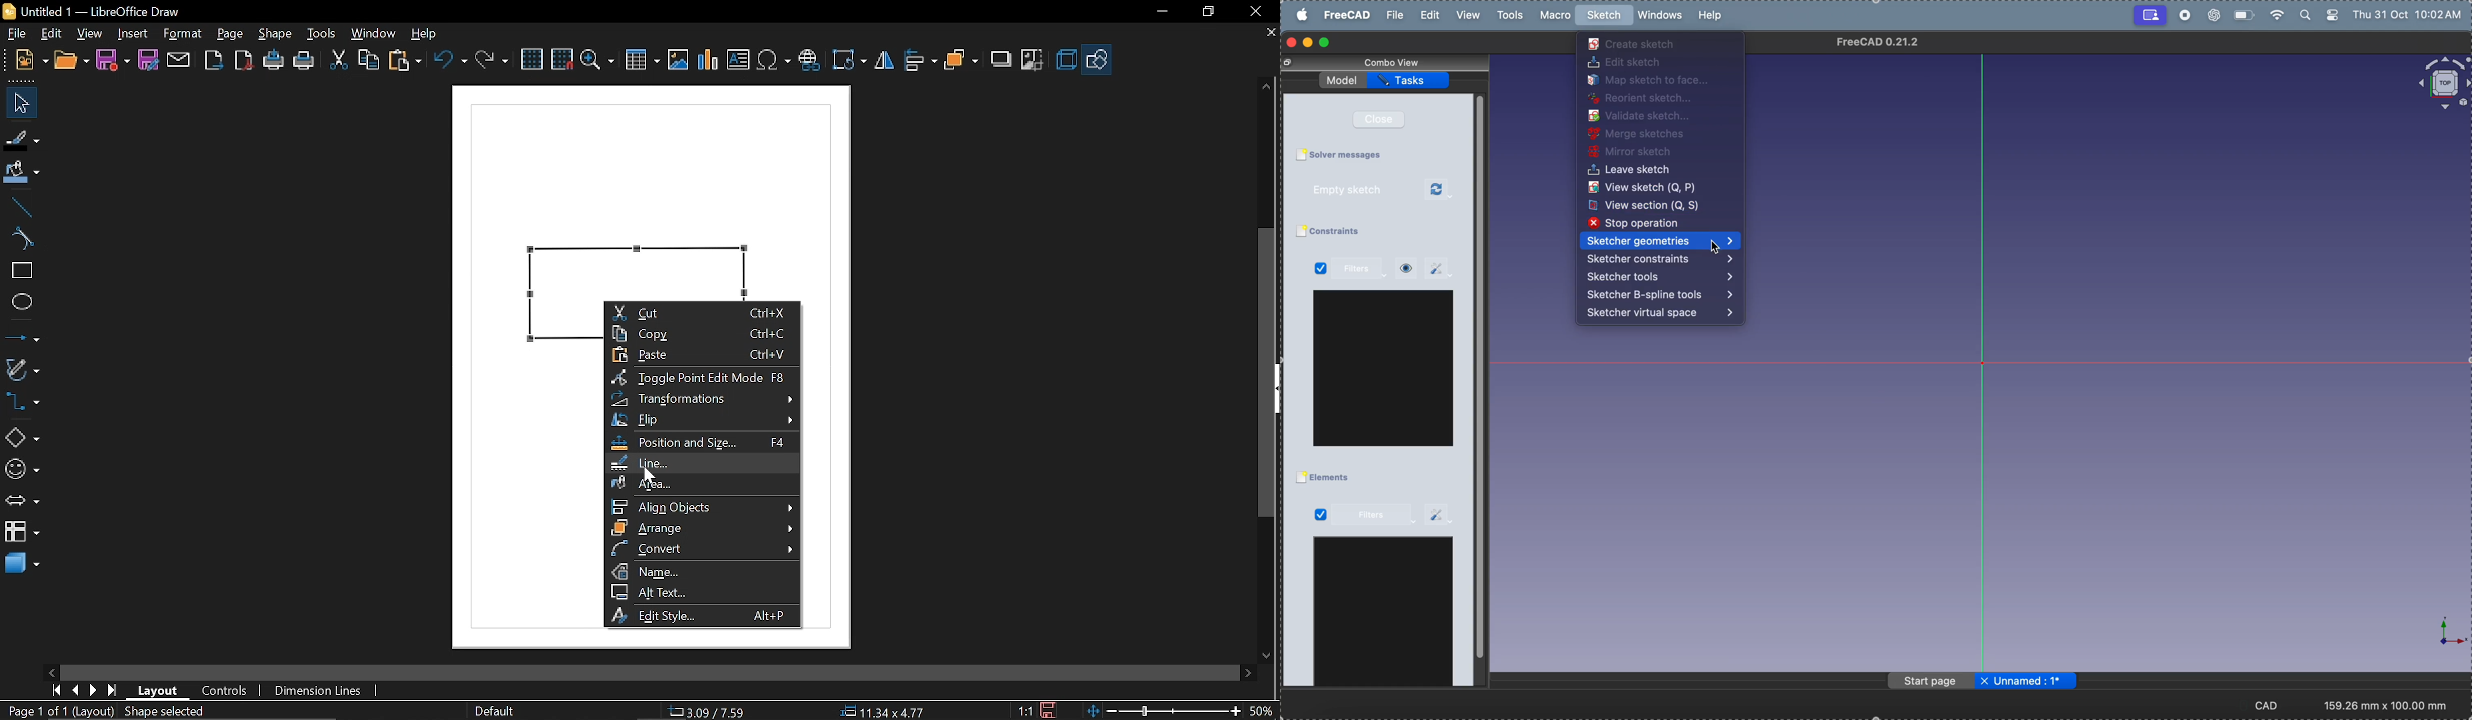  What do you see at coordinates (1247, 673) in the screenshot?
I see `Move right` at bounding box center [1247, 673].